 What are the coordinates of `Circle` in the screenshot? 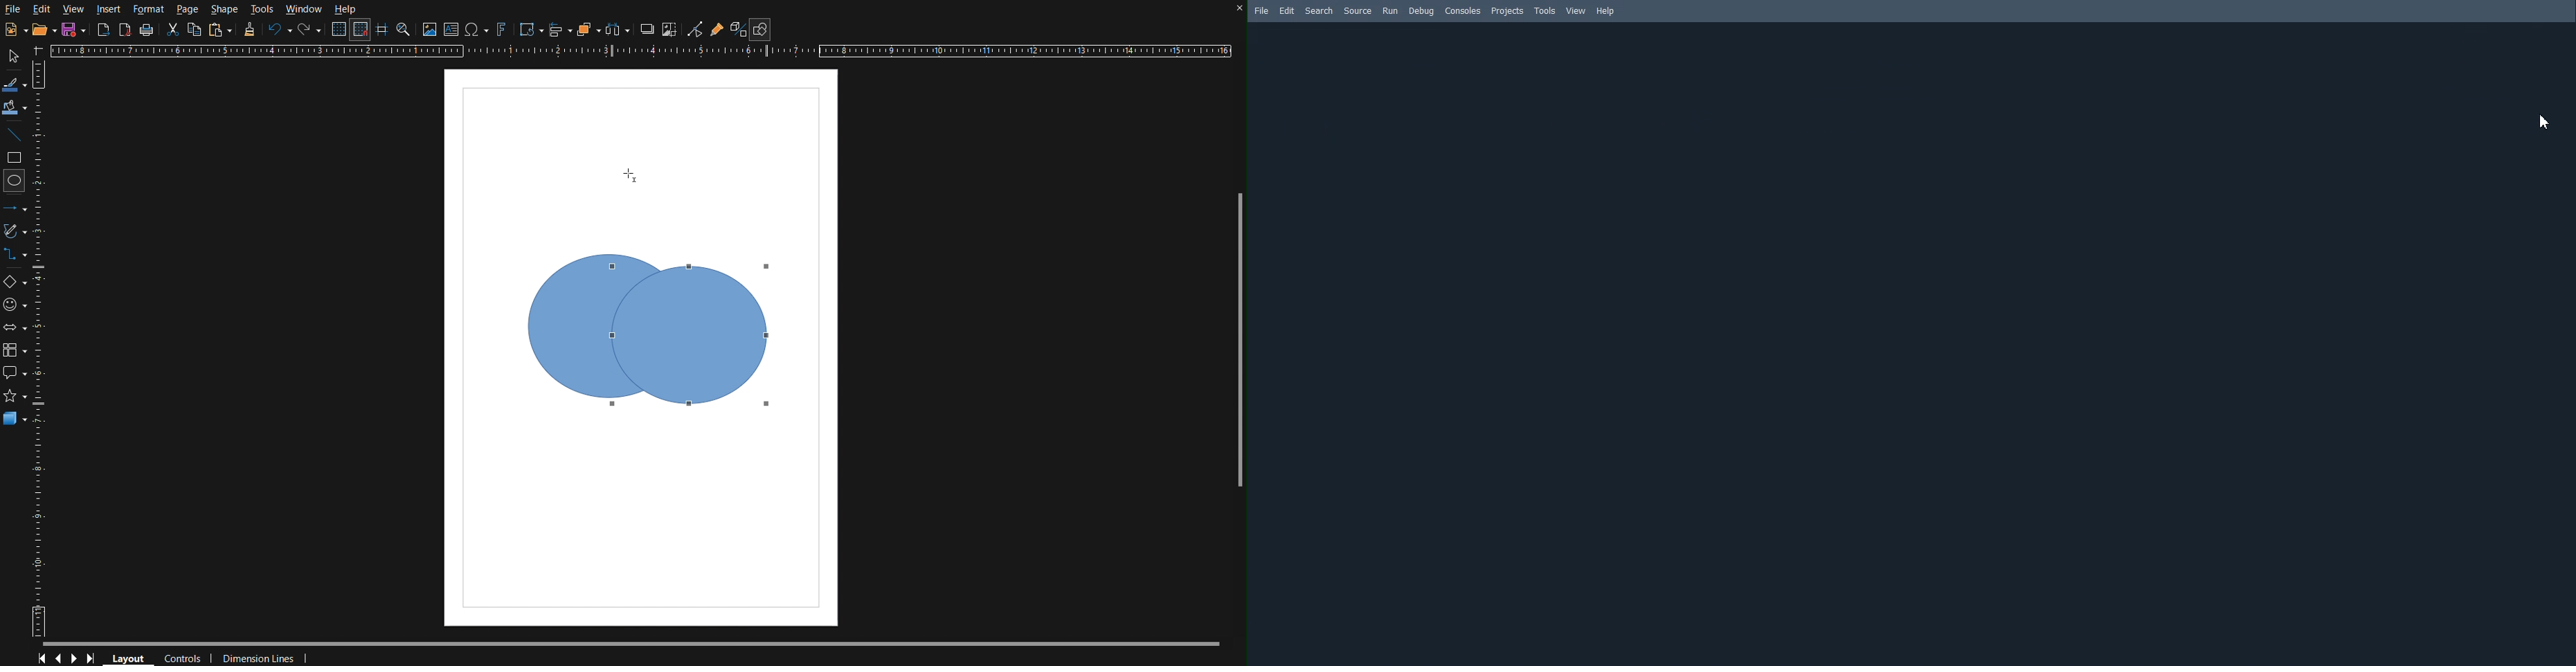 It's located at (16, 183).